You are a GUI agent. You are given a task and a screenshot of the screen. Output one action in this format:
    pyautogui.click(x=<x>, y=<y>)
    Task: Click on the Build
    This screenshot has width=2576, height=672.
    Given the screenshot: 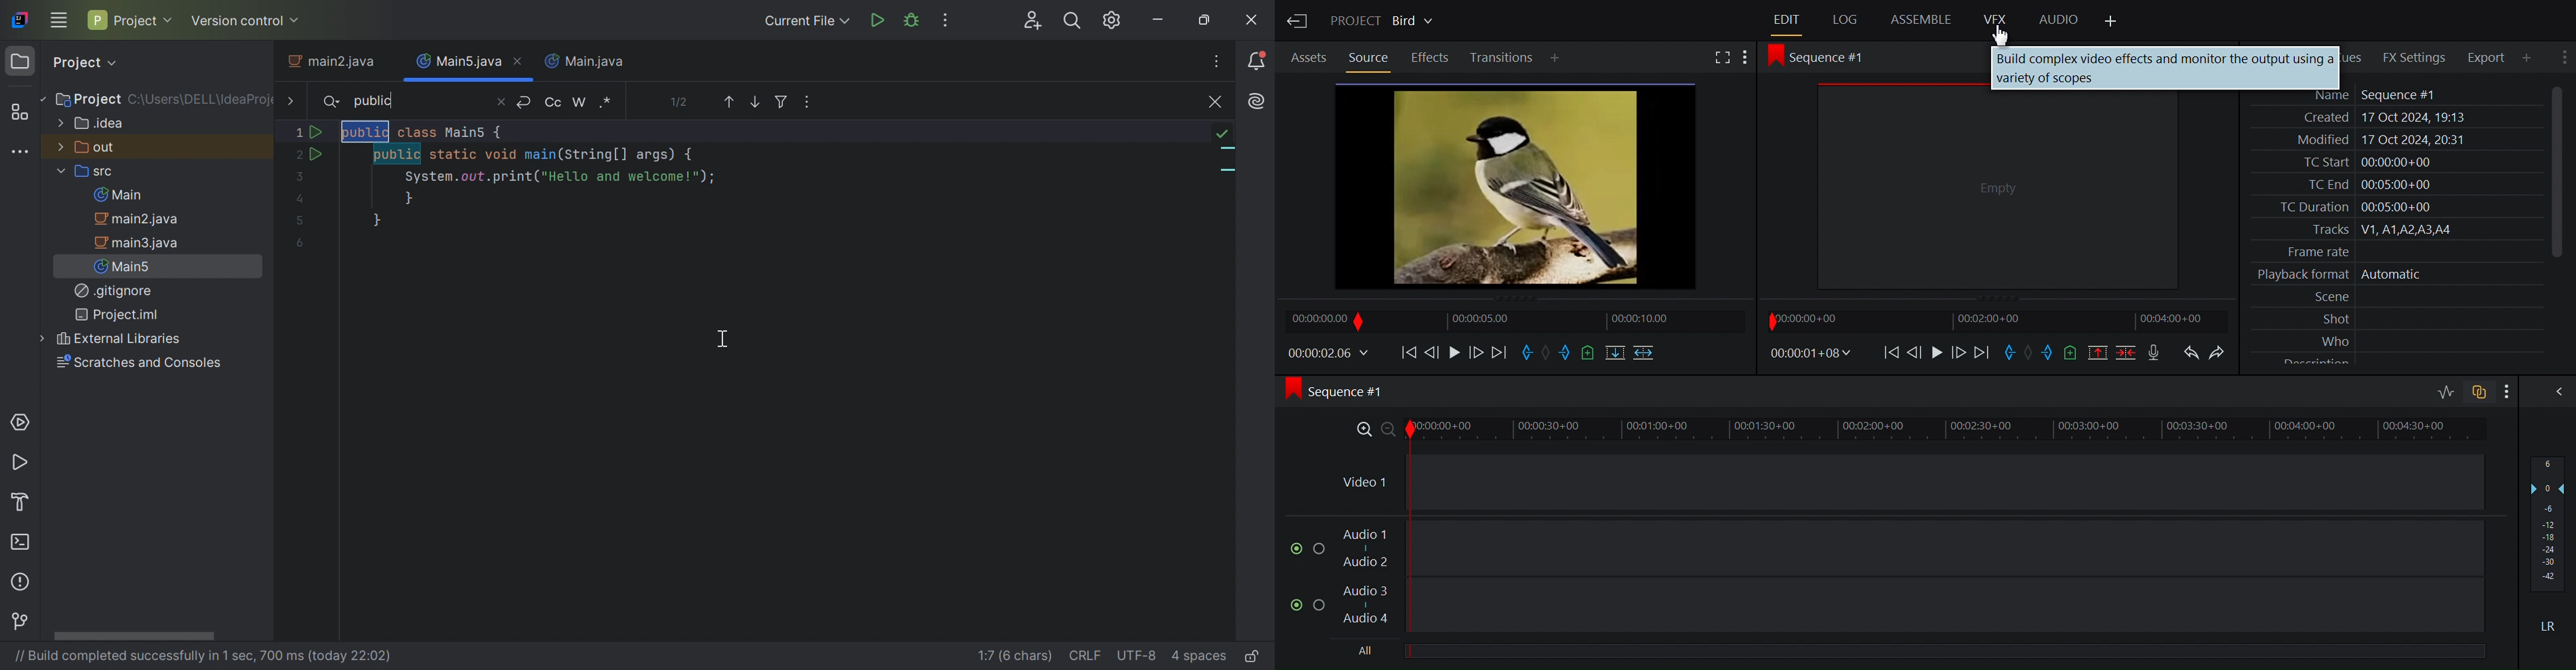 What is the action you would take?
    pyautogui.click(x=26, y=501)
    